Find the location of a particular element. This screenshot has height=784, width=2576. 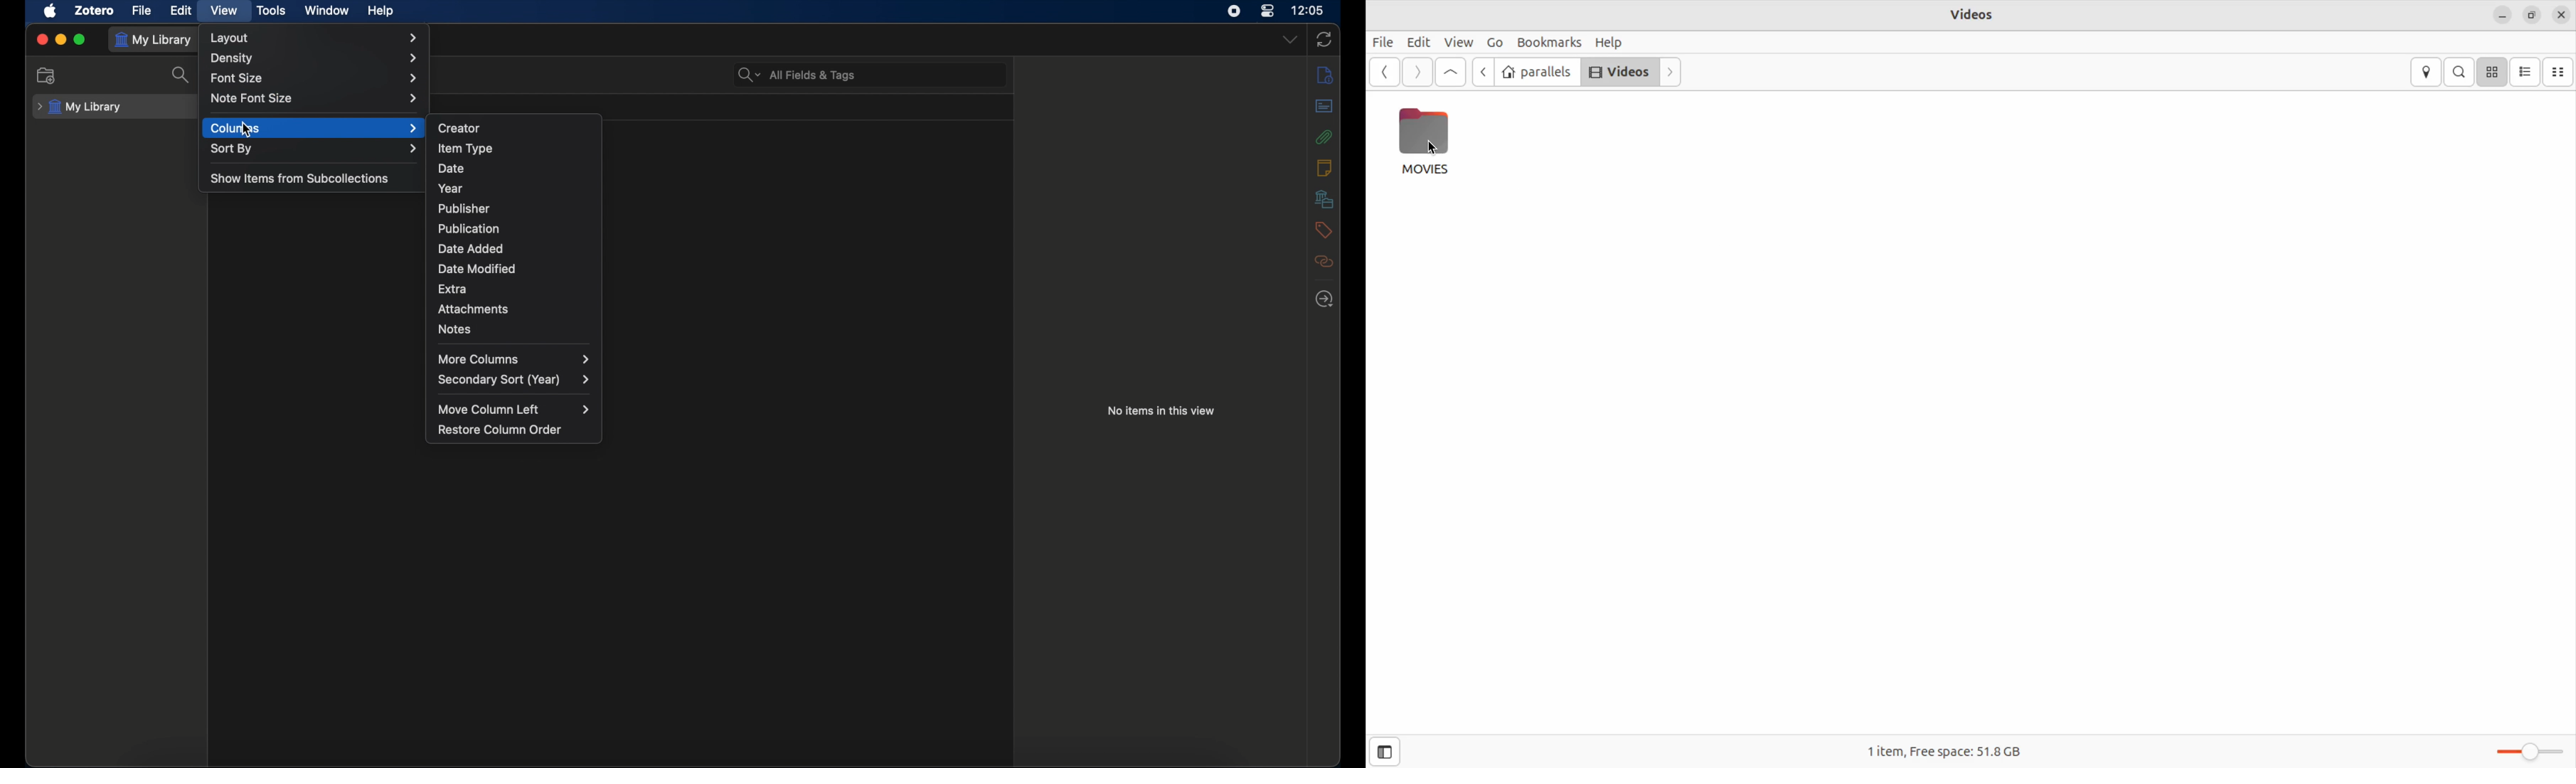

time is located at coordinates (1310, 9).